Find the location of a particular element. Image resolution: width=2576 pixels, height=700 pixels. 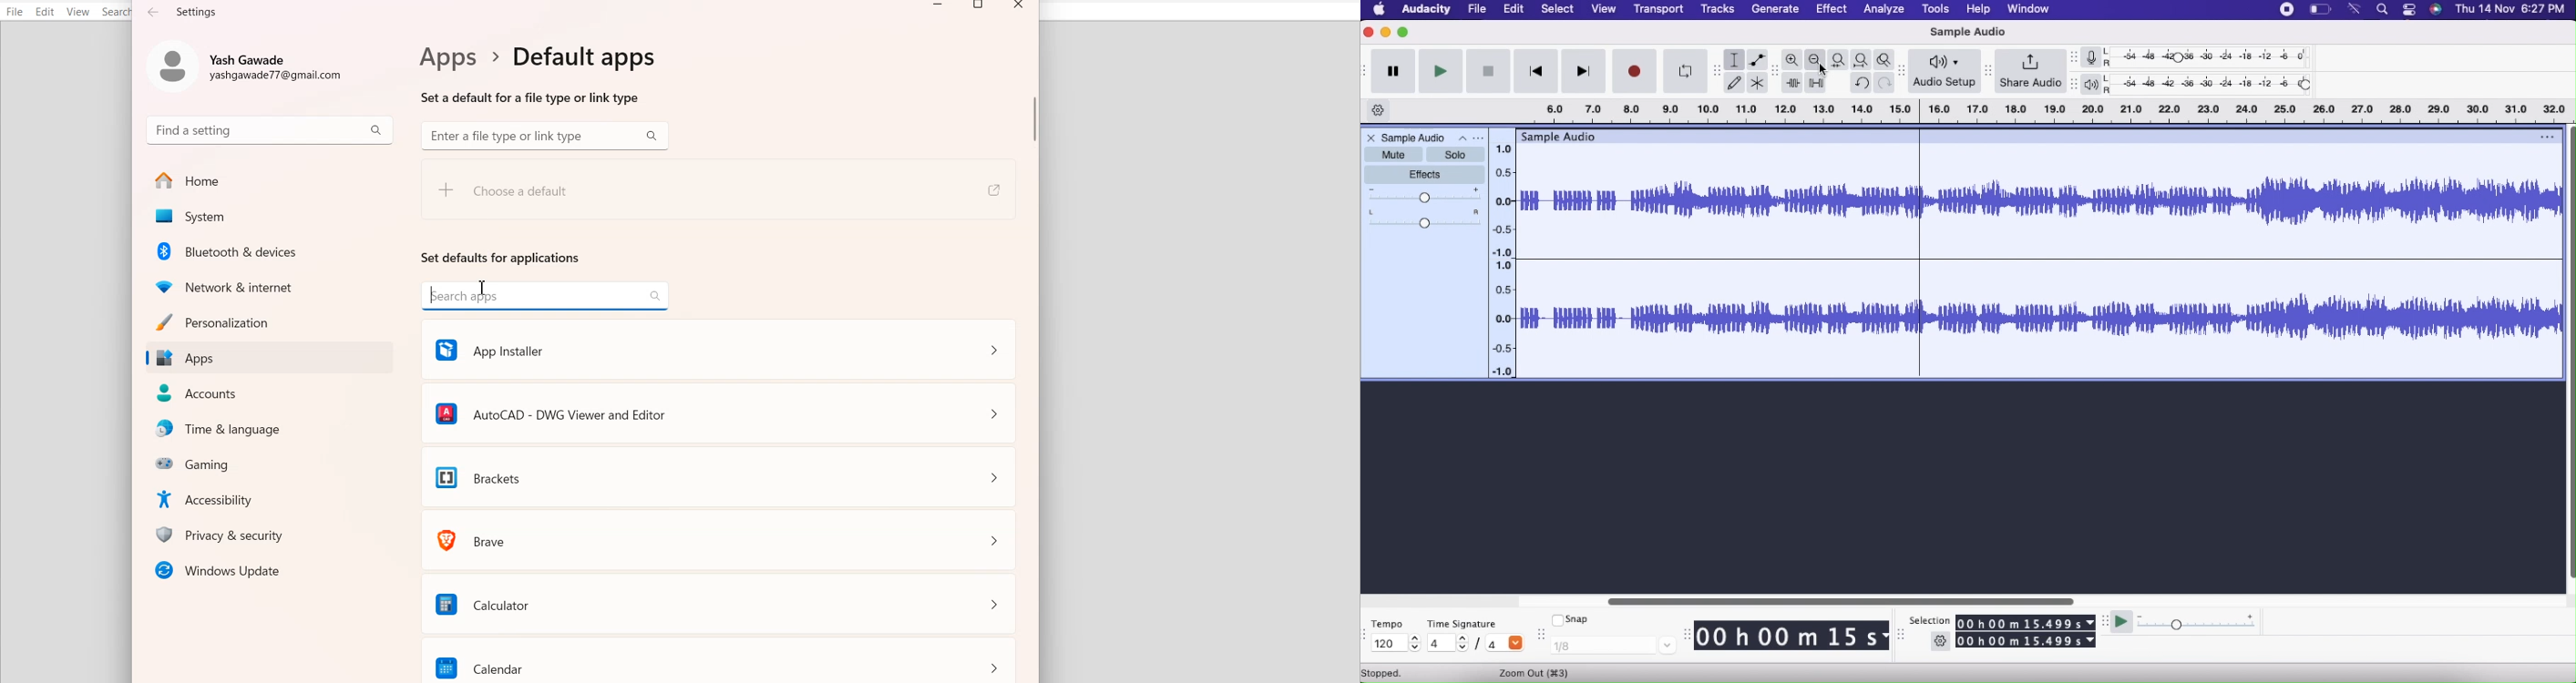

Account is located at coordinates (250, 64).